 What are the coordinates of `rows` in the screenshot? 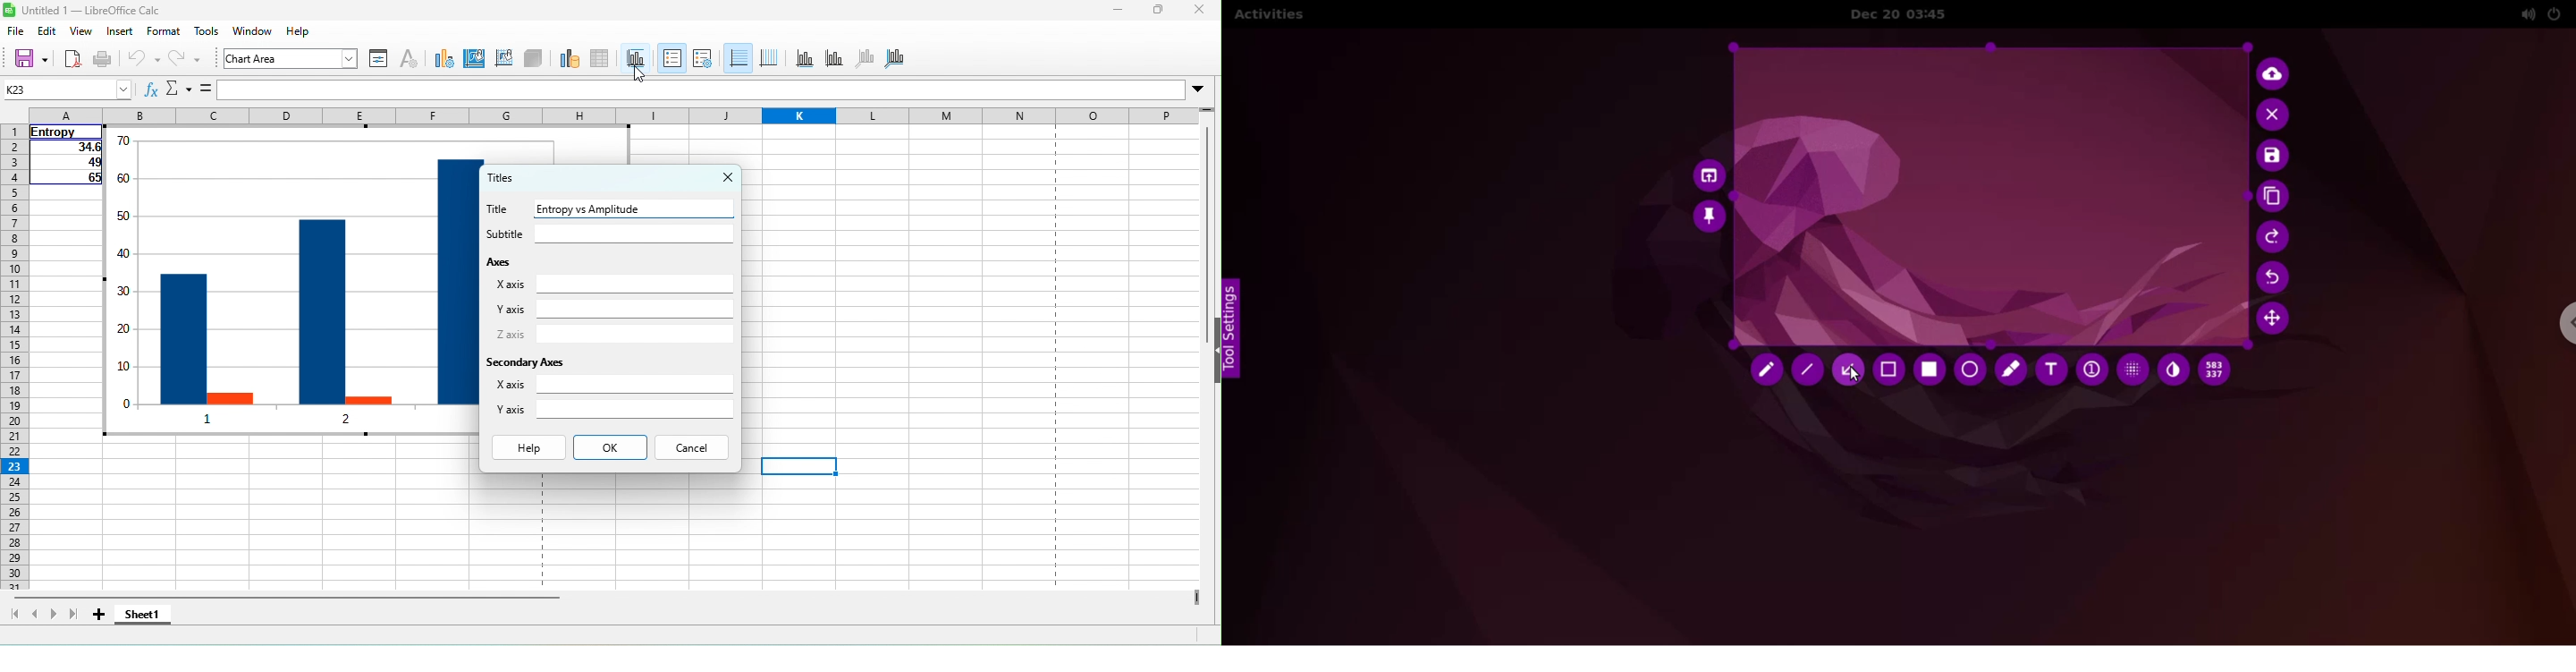 It's located at (13, 359).